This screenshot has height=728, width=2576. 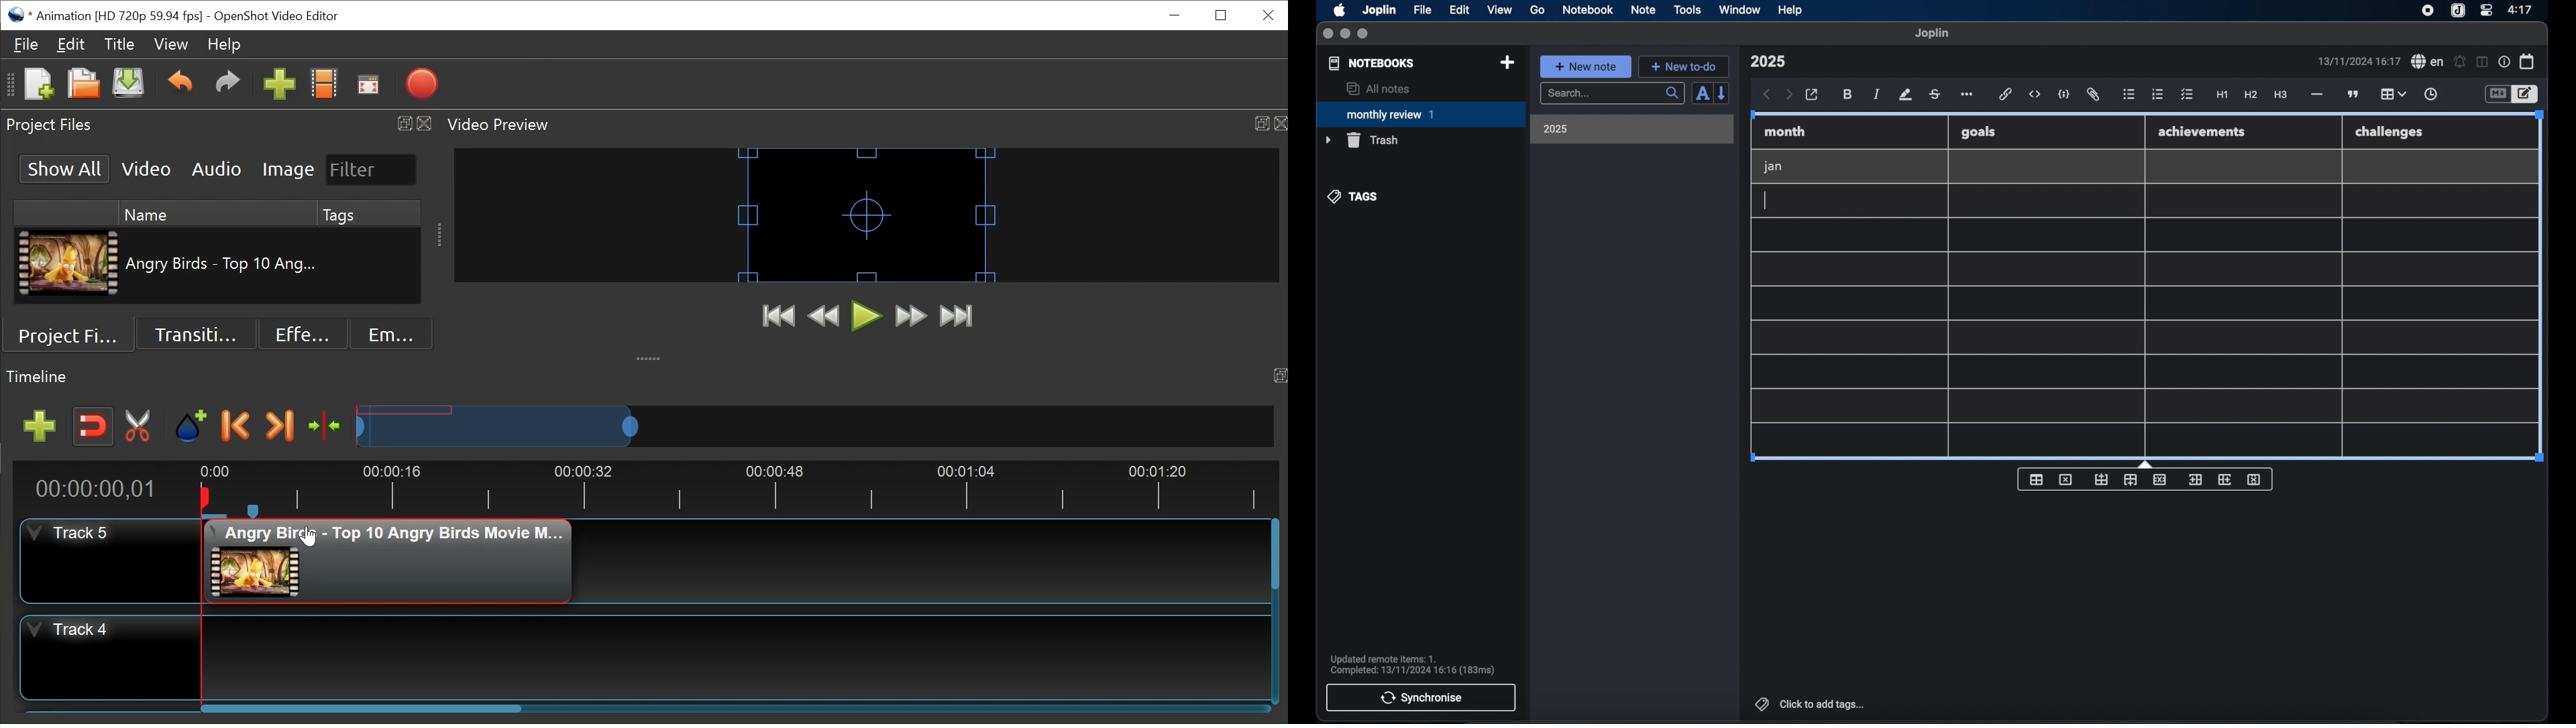 I want to click on edit, so click(x=1460, y=10).